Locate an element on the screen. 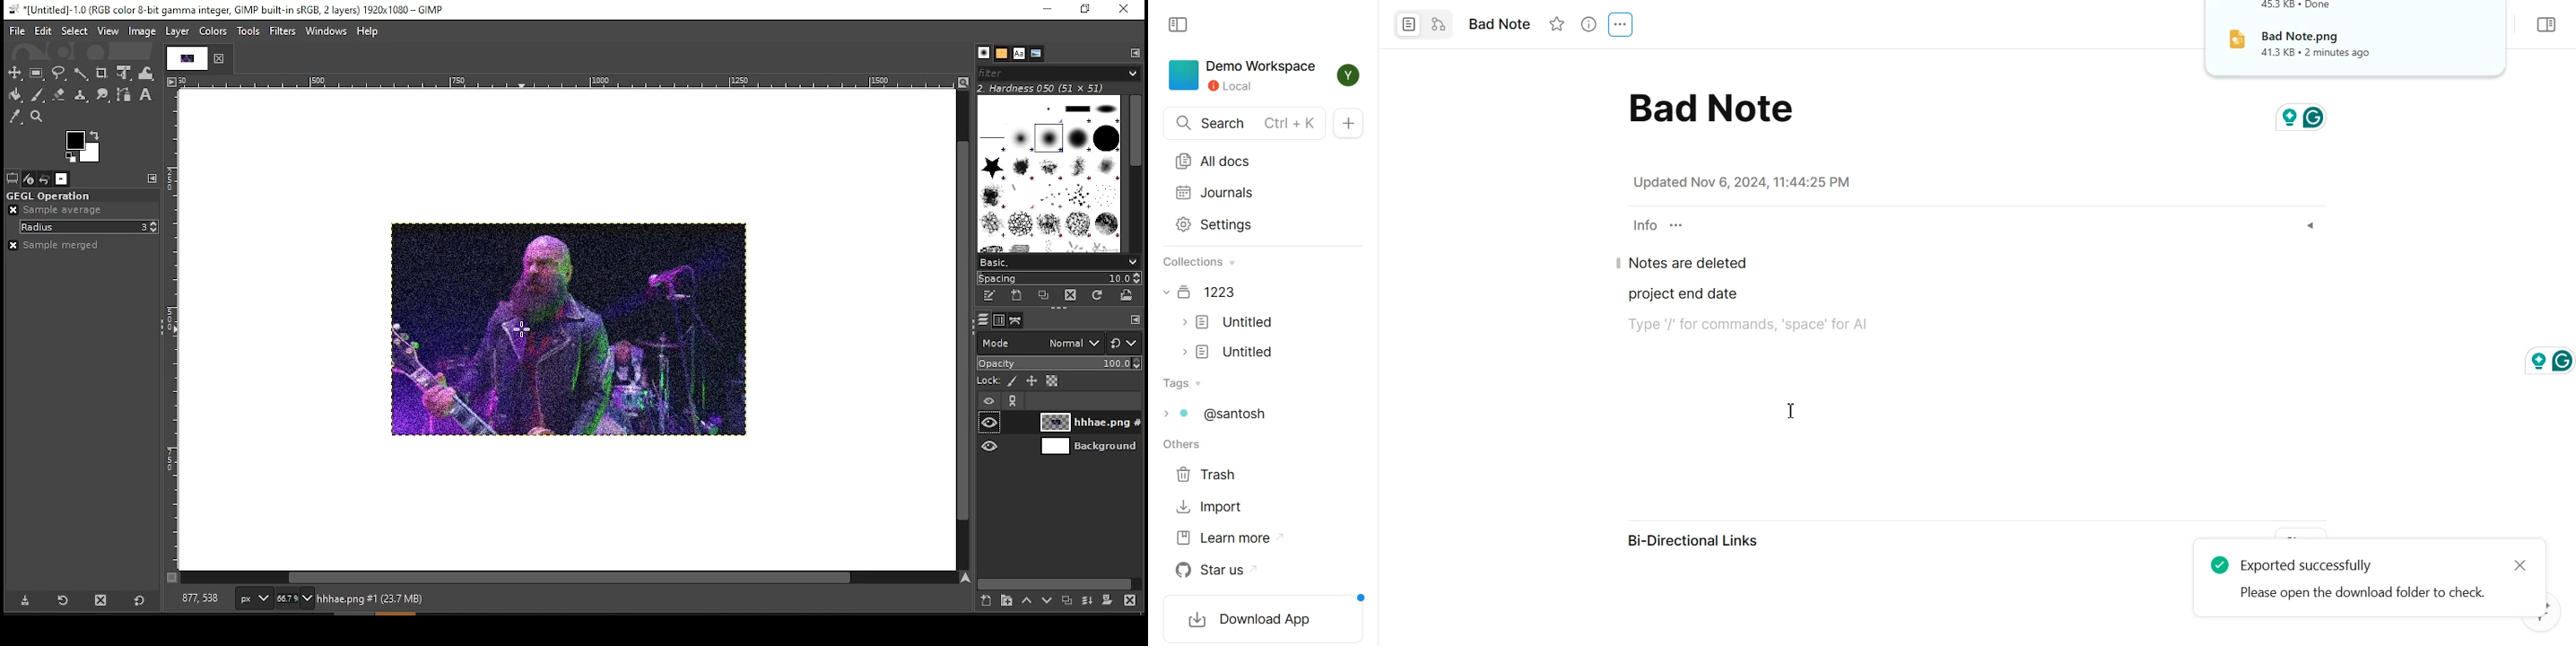 This screenshot has height=672, width=2576. Tags  is located at coordinates (1214, 412).